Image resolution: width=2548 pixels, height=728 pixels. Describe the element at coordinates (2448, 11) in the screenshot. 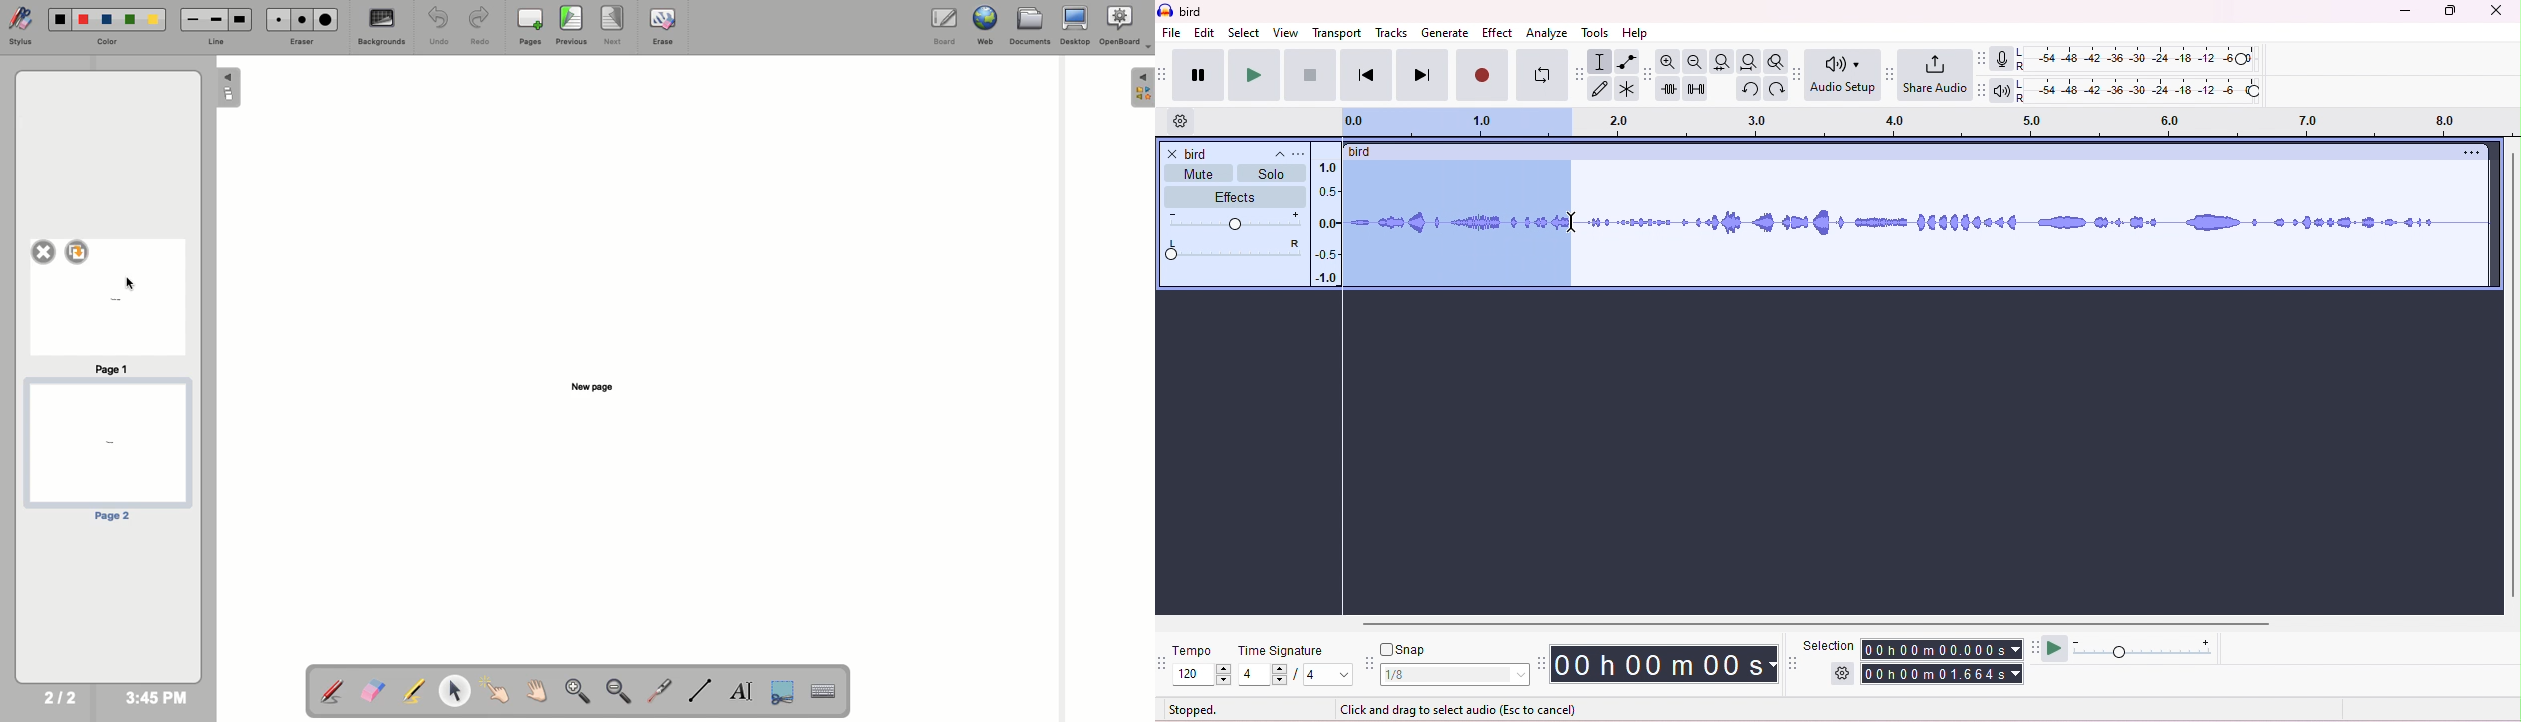

I see `maximize` at that location.